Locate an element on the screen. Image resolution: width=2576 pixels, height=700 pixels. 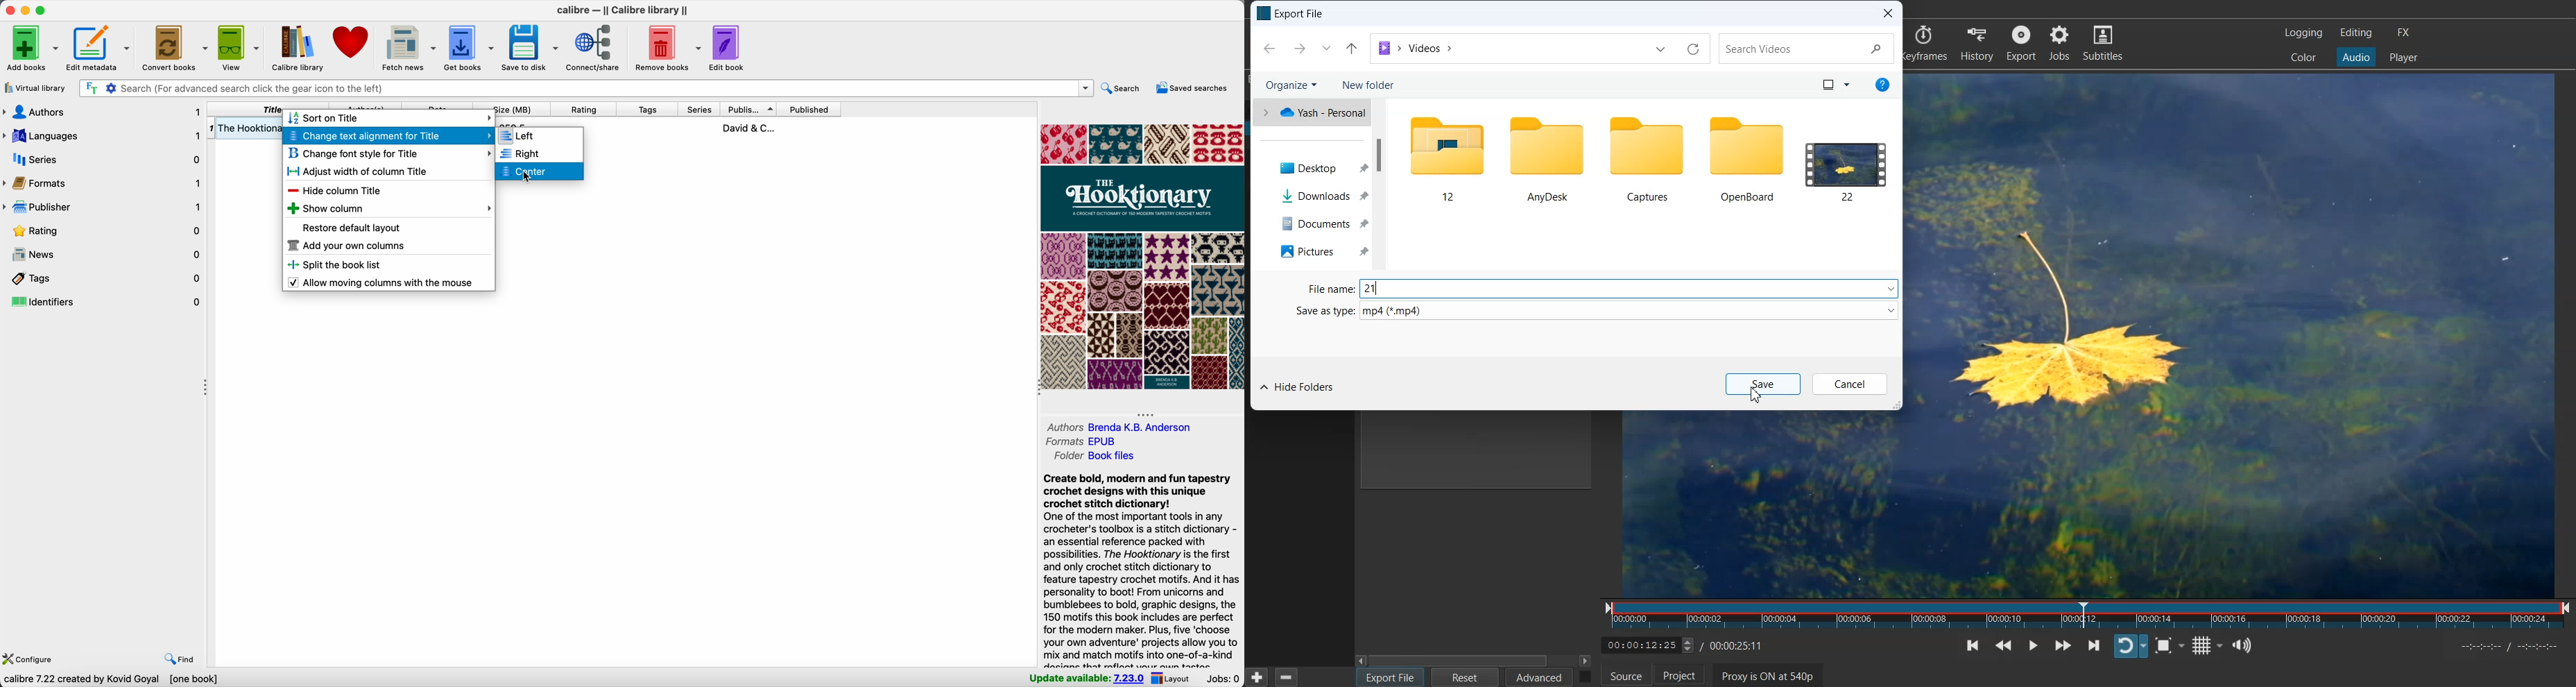
Audio is located at coordinates (2355, 56).